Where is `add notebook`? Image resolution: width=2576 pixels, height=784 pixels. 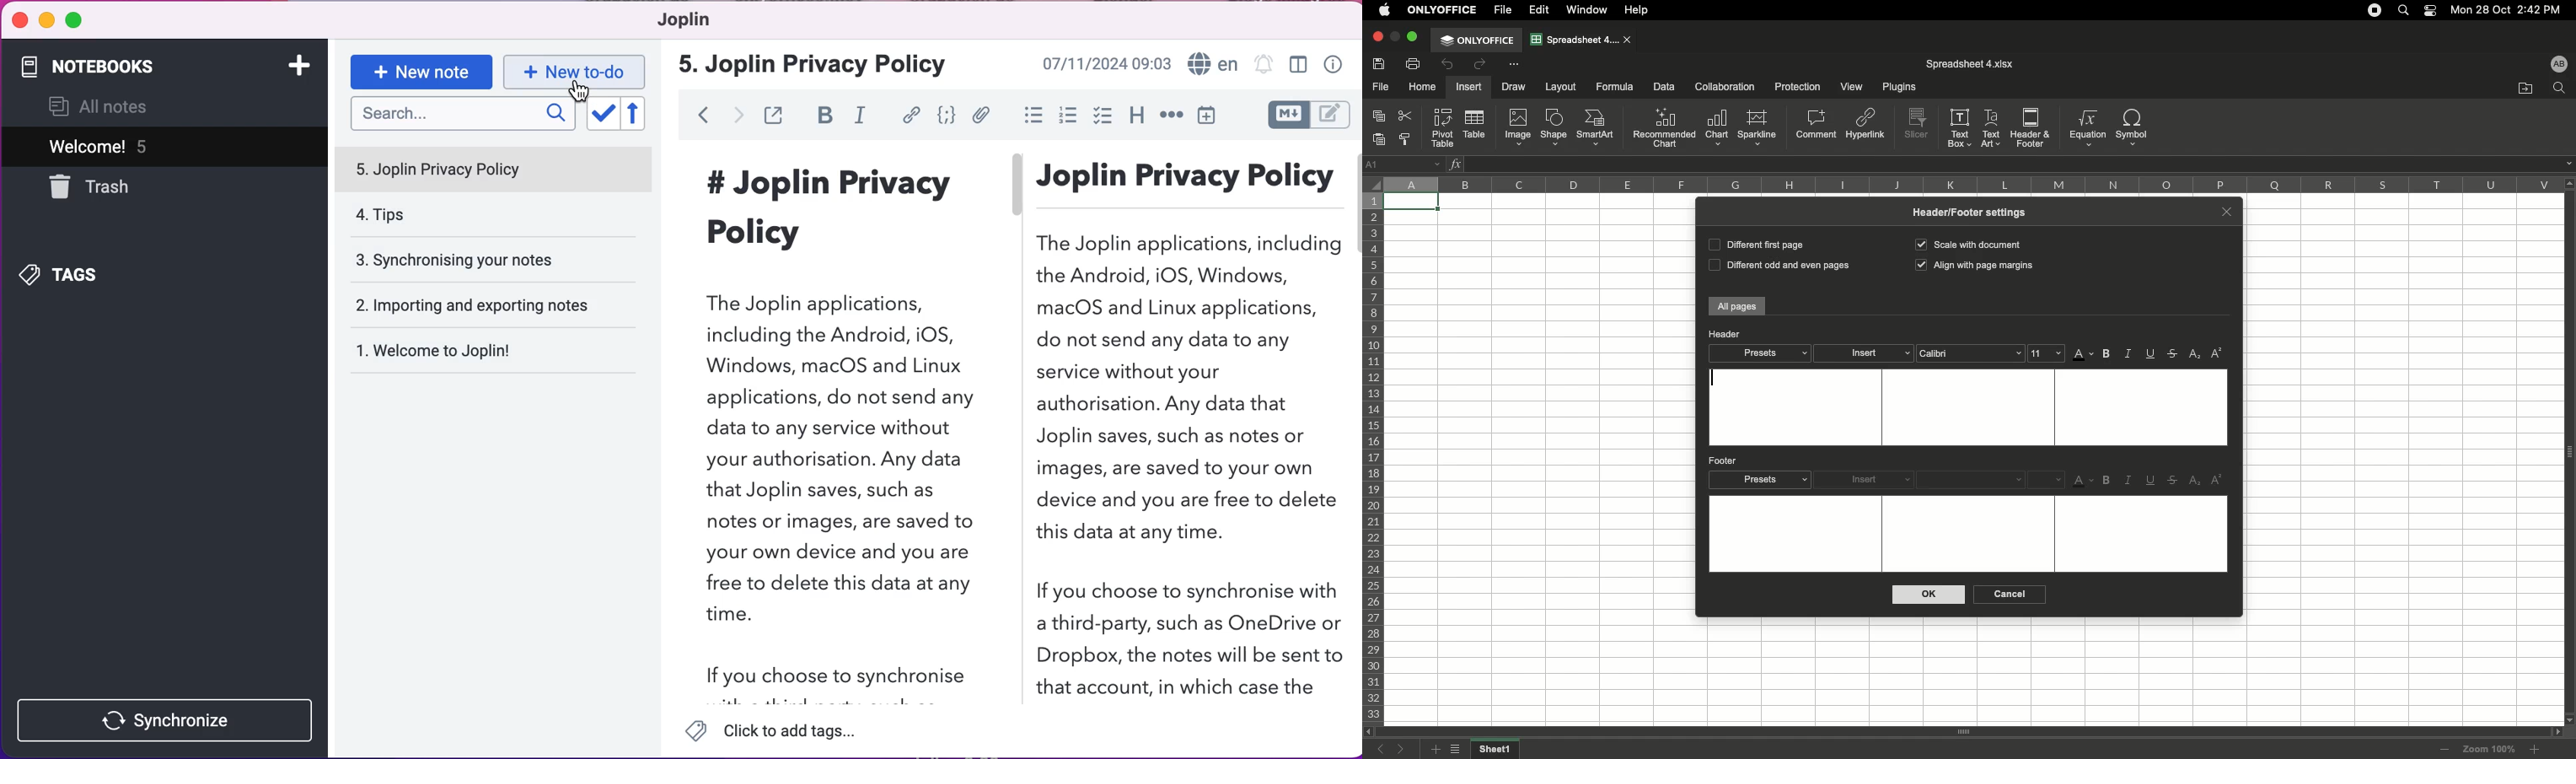 add notebook is located at coordinates (301, 68).